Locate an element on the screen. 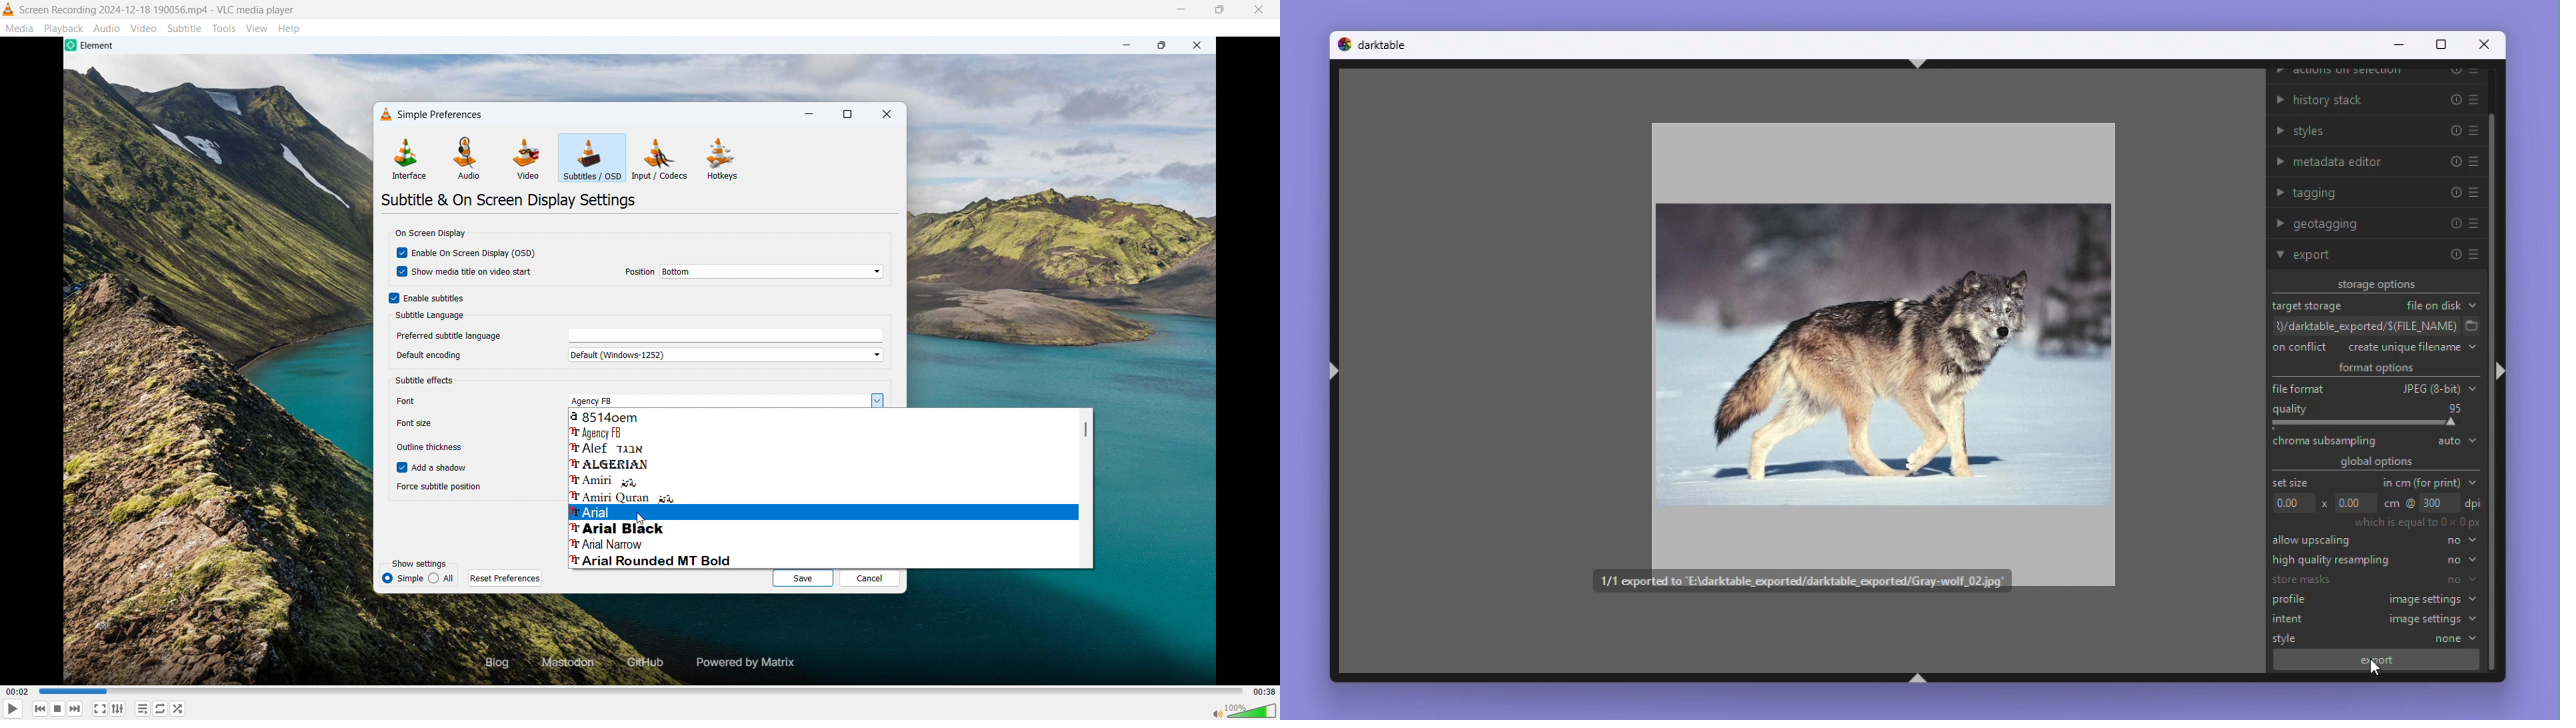  ctrl+shift+b is located at coordinates (1915, 678).